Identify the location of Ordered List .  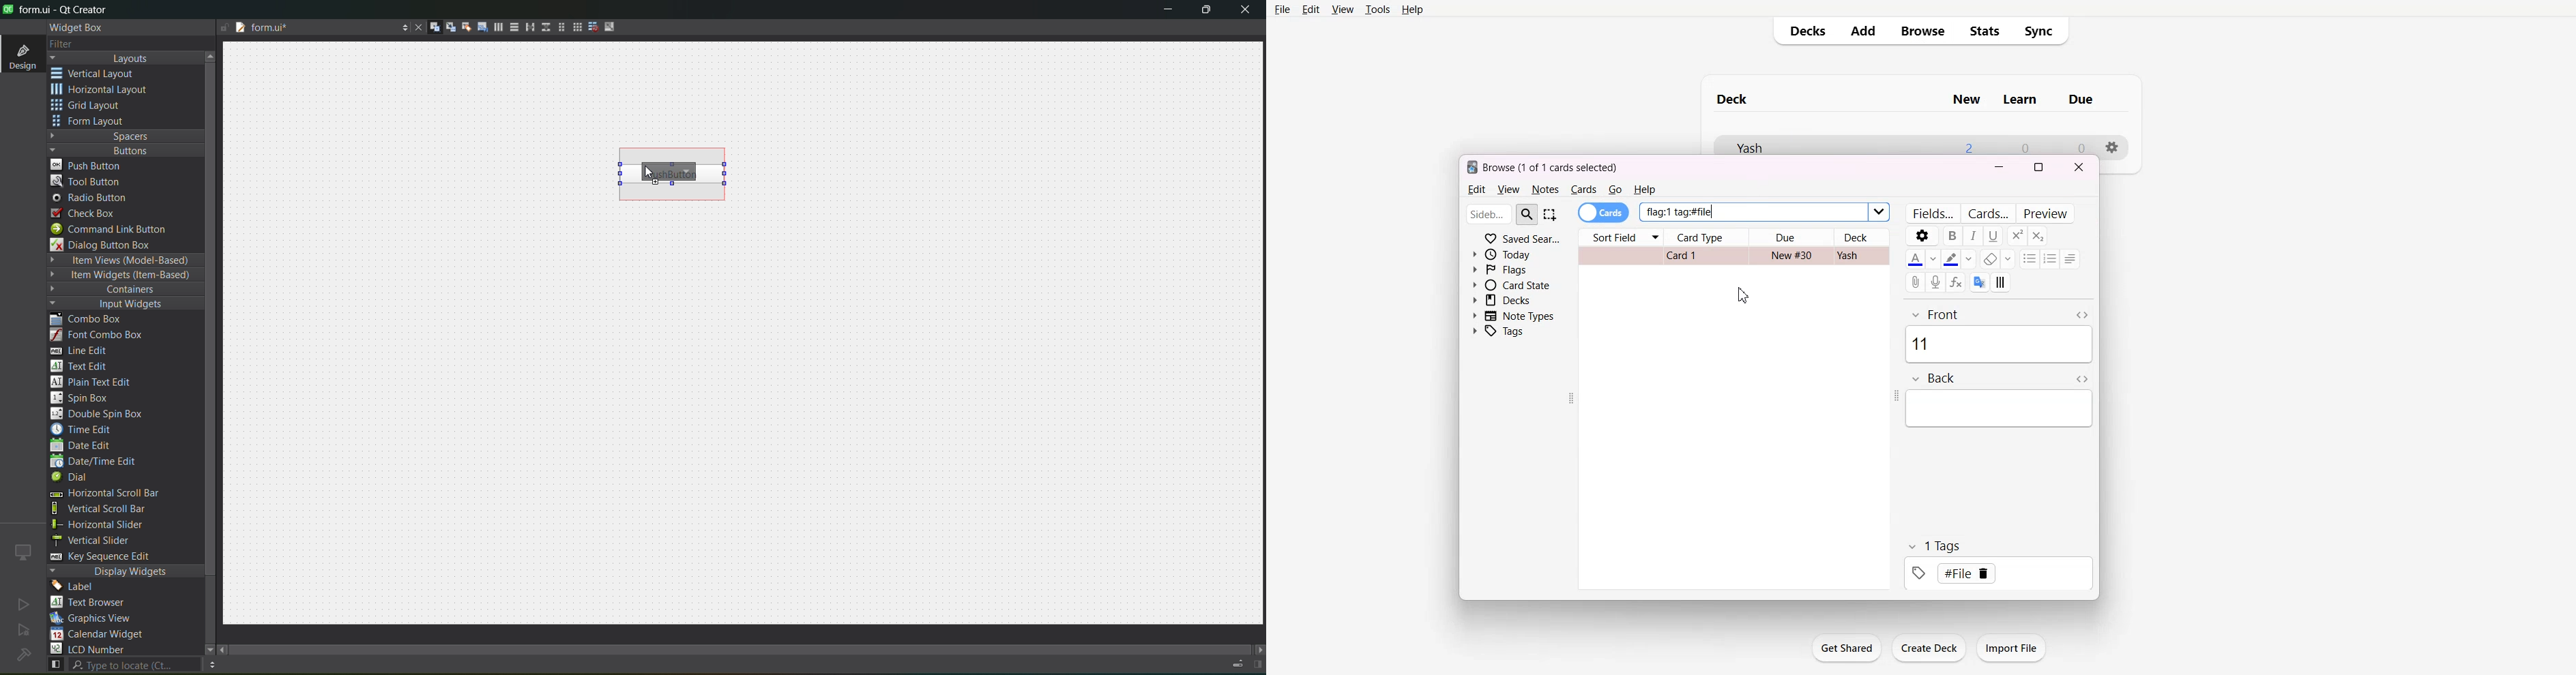
(2049, 259).